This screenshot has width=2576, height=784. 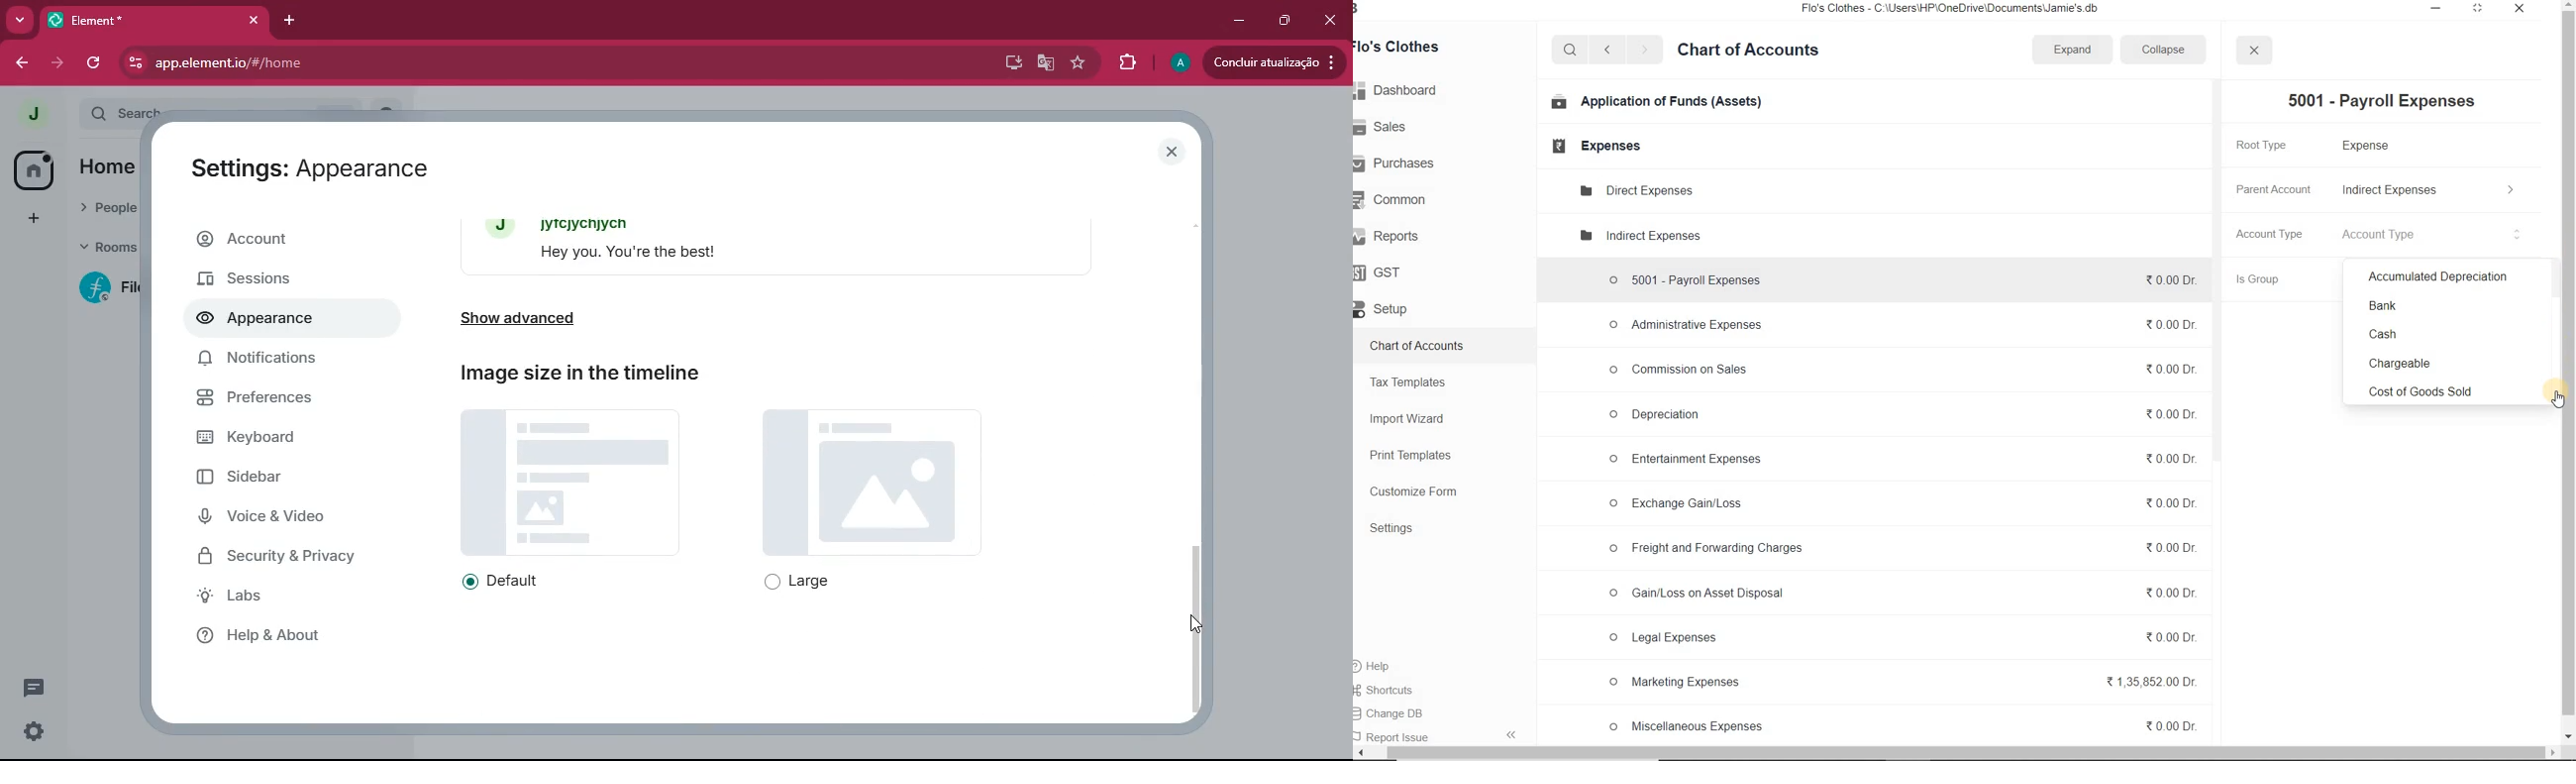 I want to click on Image size in the timeline, so click(x=582, y=373).